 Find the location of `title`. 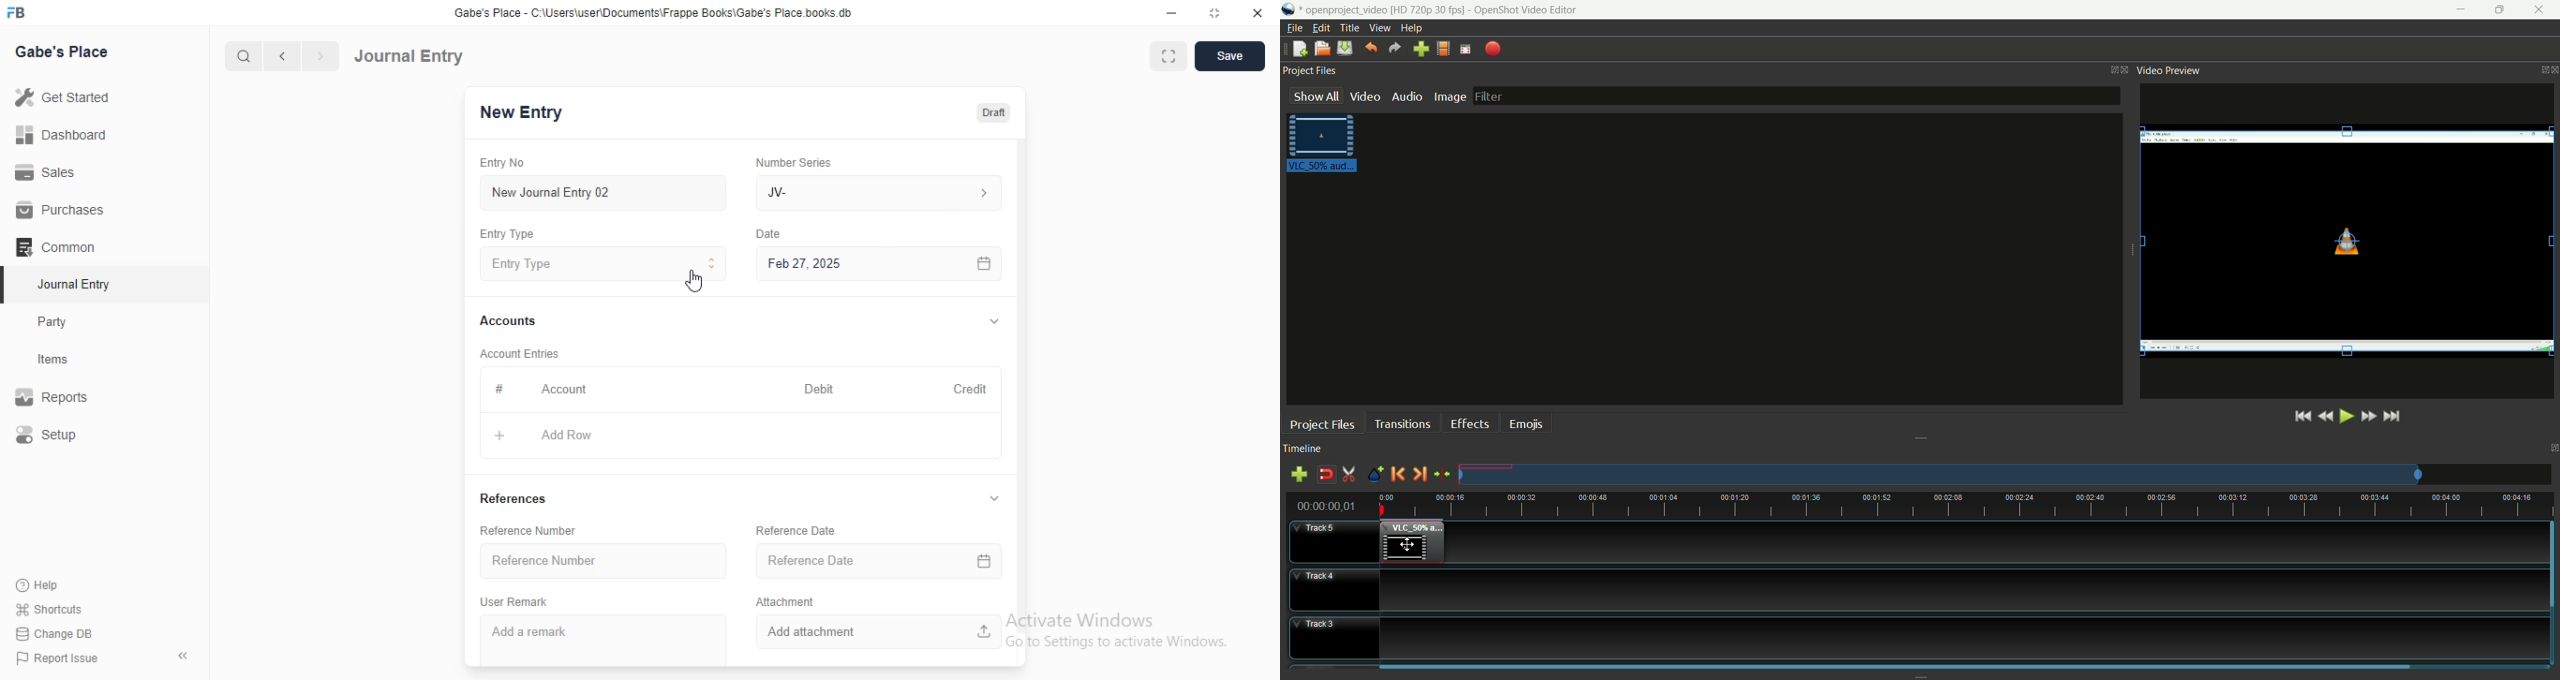

title is located at coordinates (1349, 27).